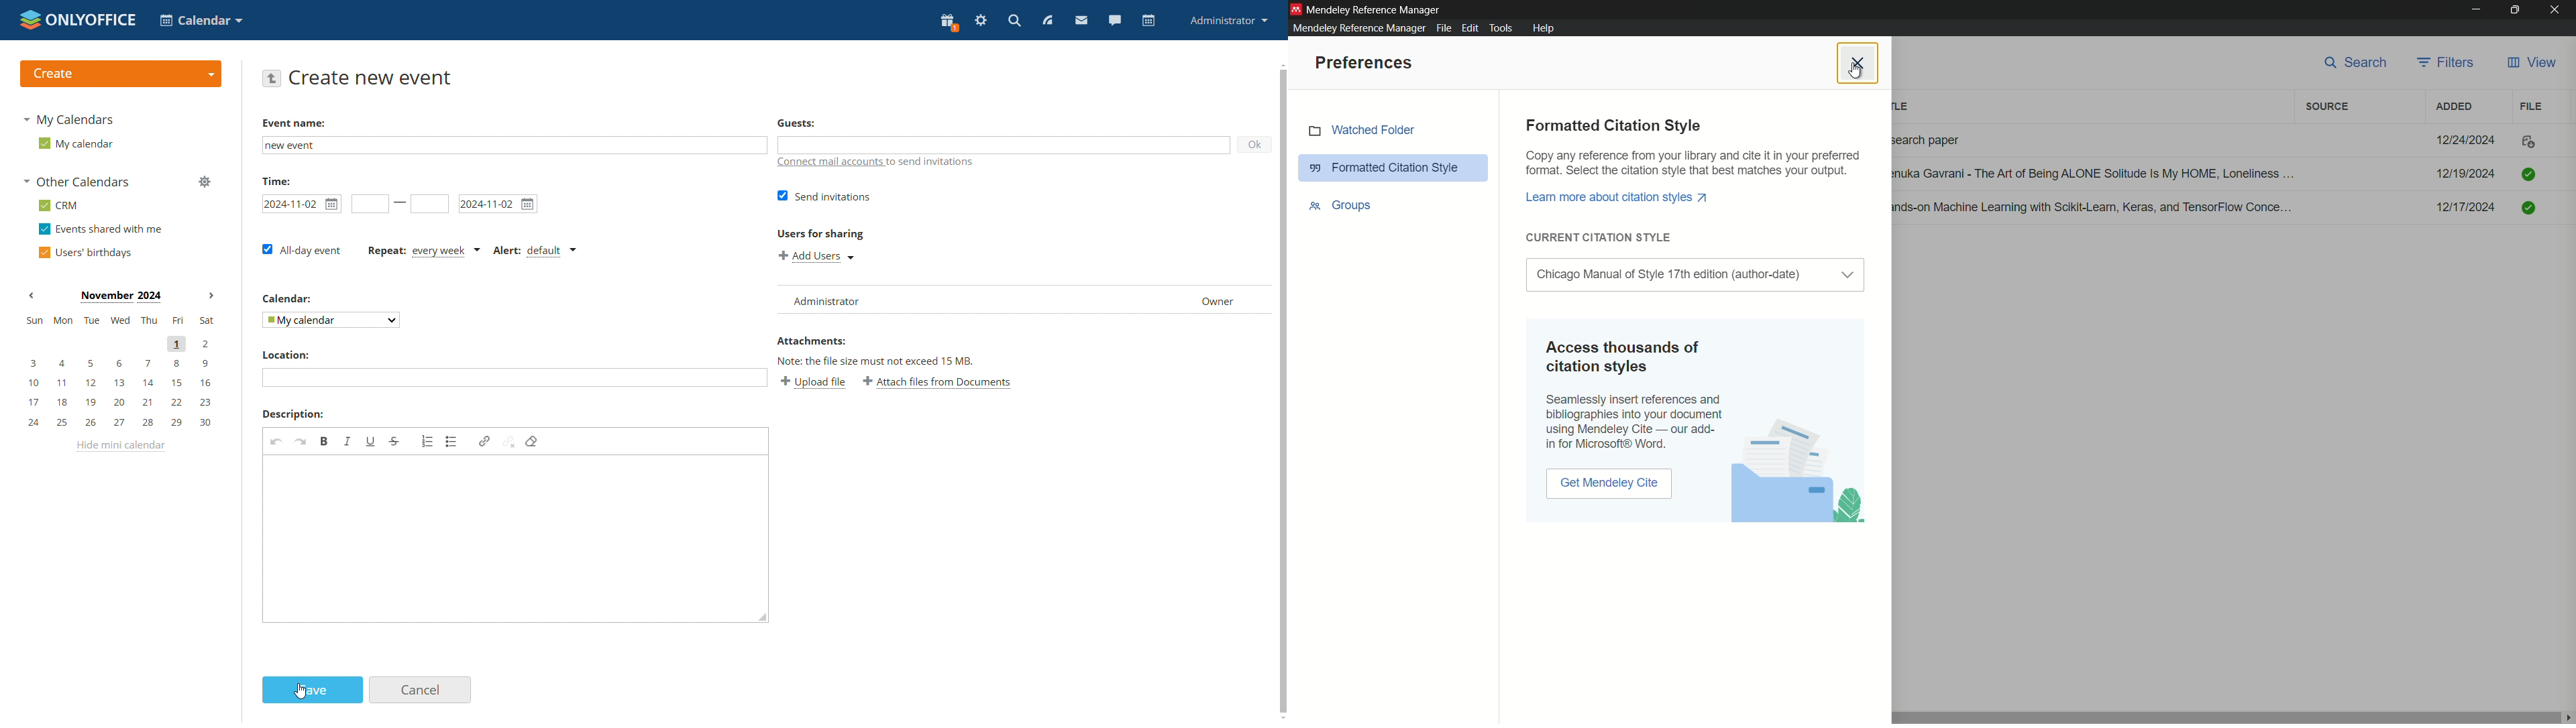 Image resolution: width=2576 pixels, height=728 pixels. I want to click on mini calendar, so click(119, 373).